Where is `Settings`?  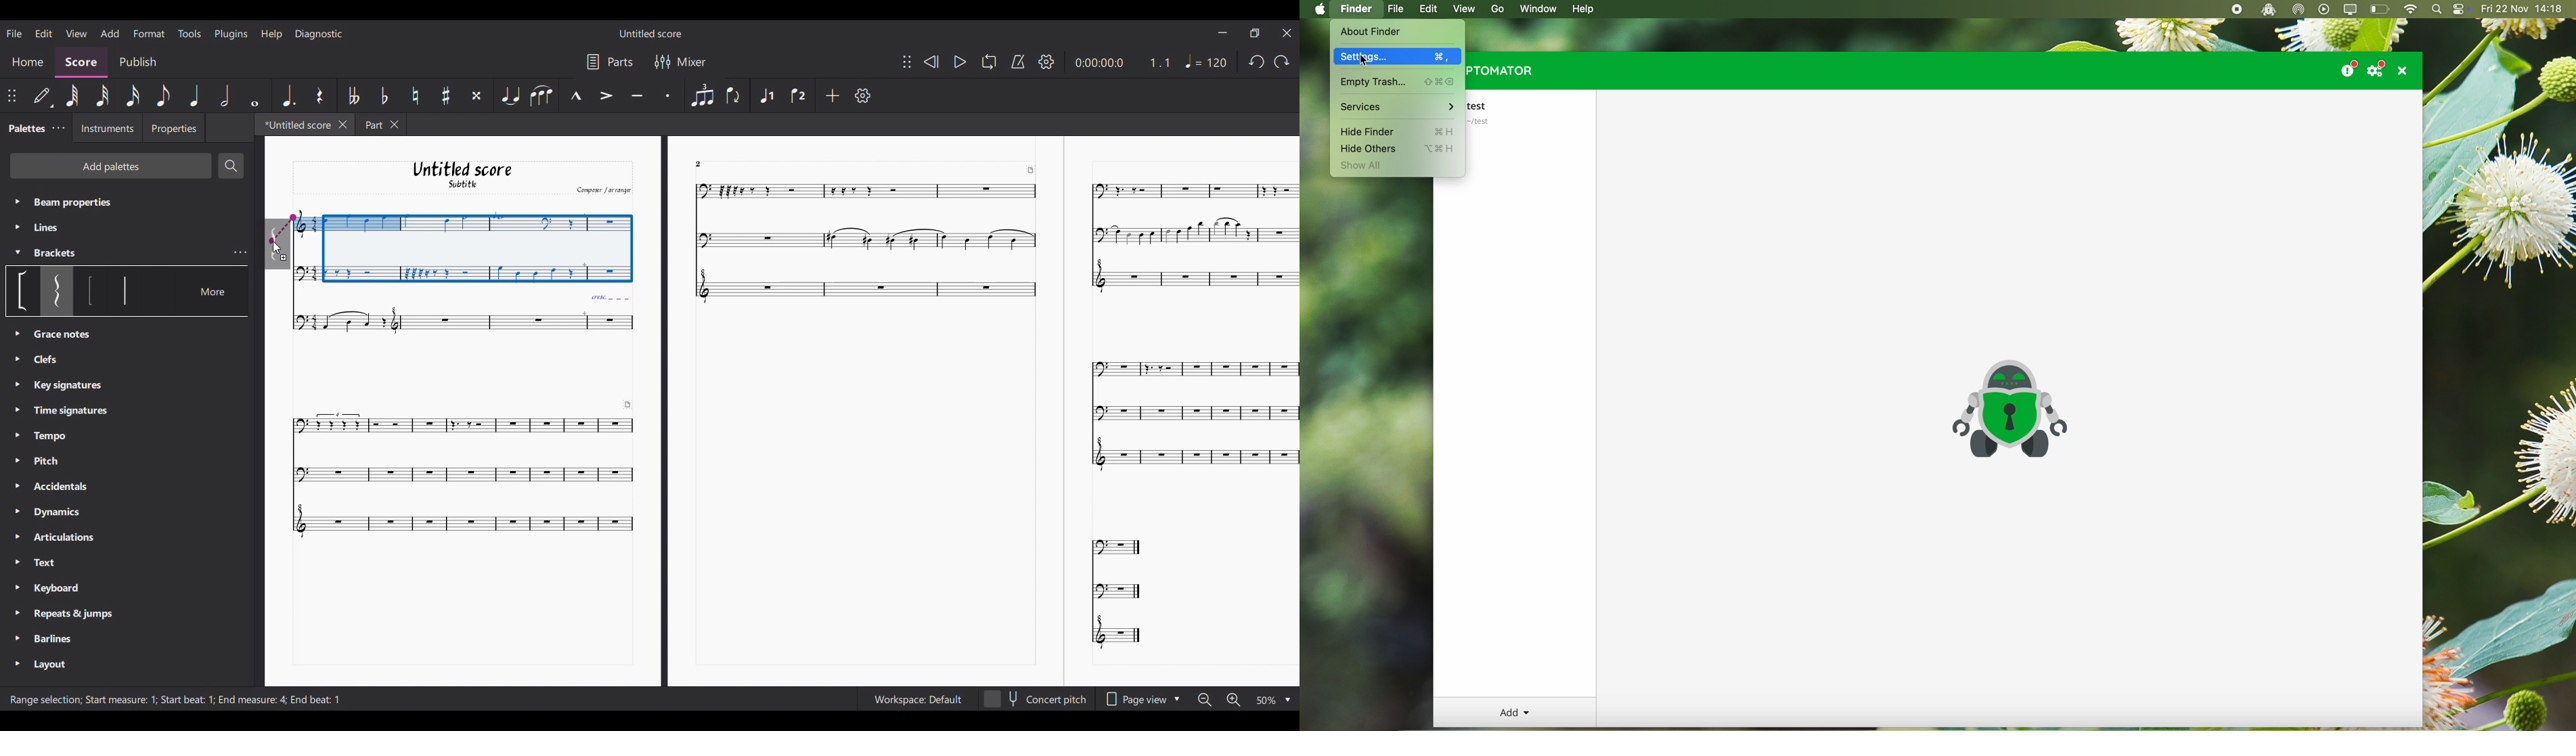 Settings is located at coordinates (1047, 62).